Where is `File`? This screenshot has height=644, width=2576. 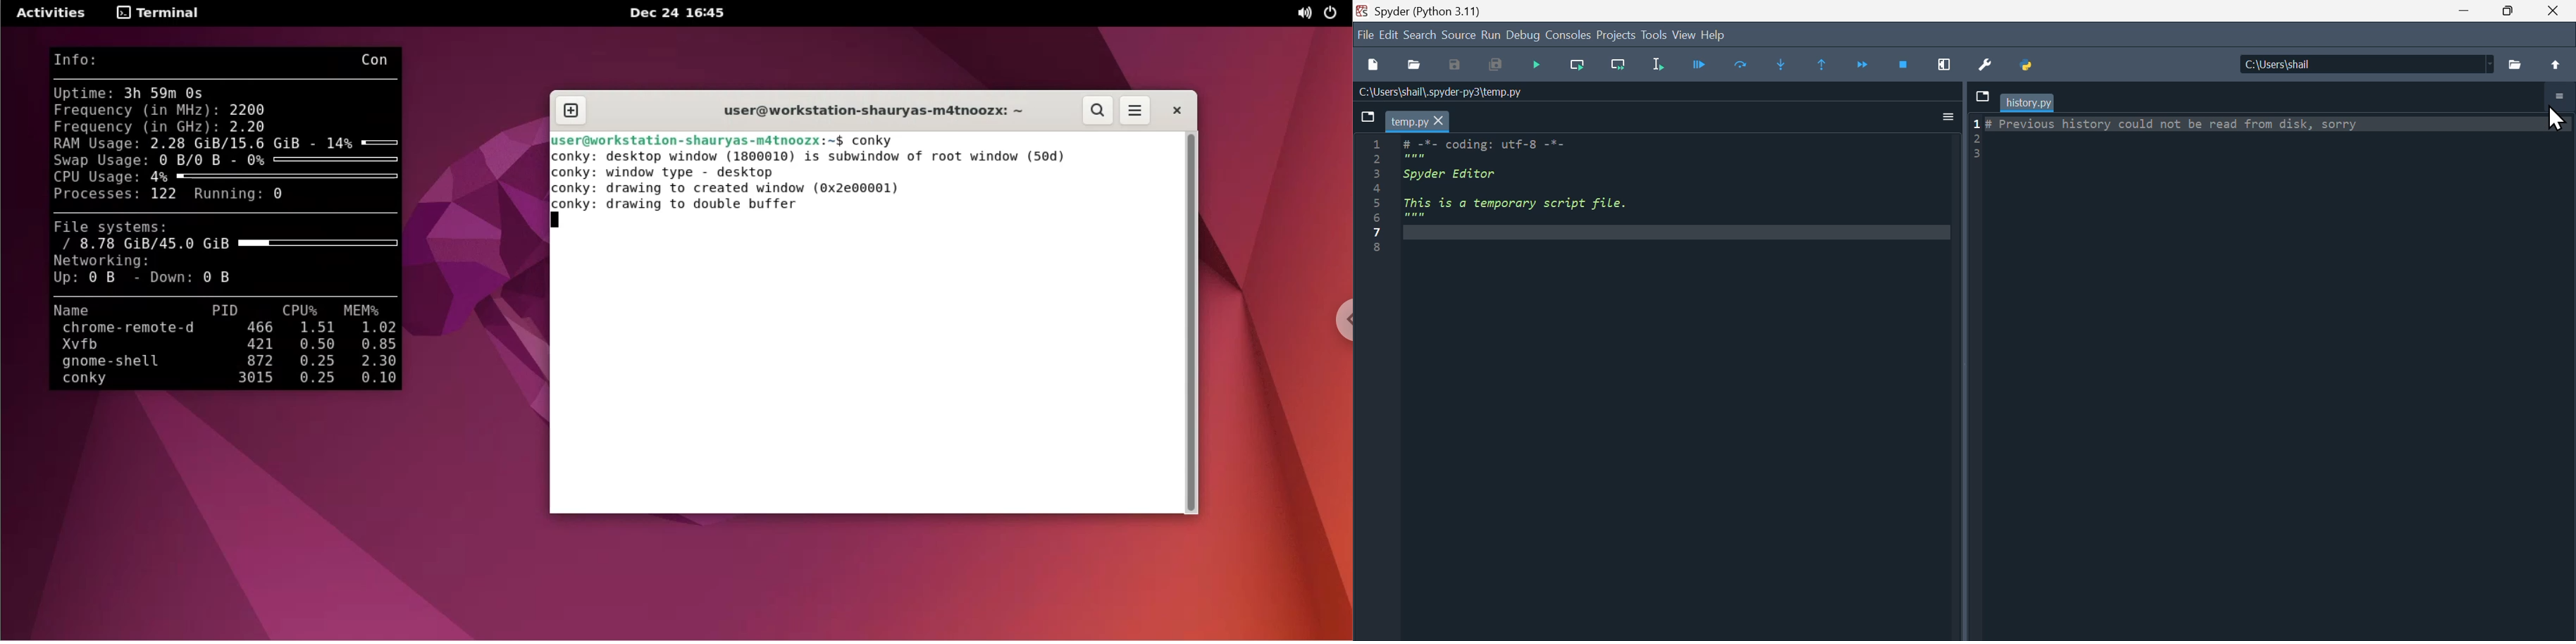
File is located at coordinates (1364, 34).